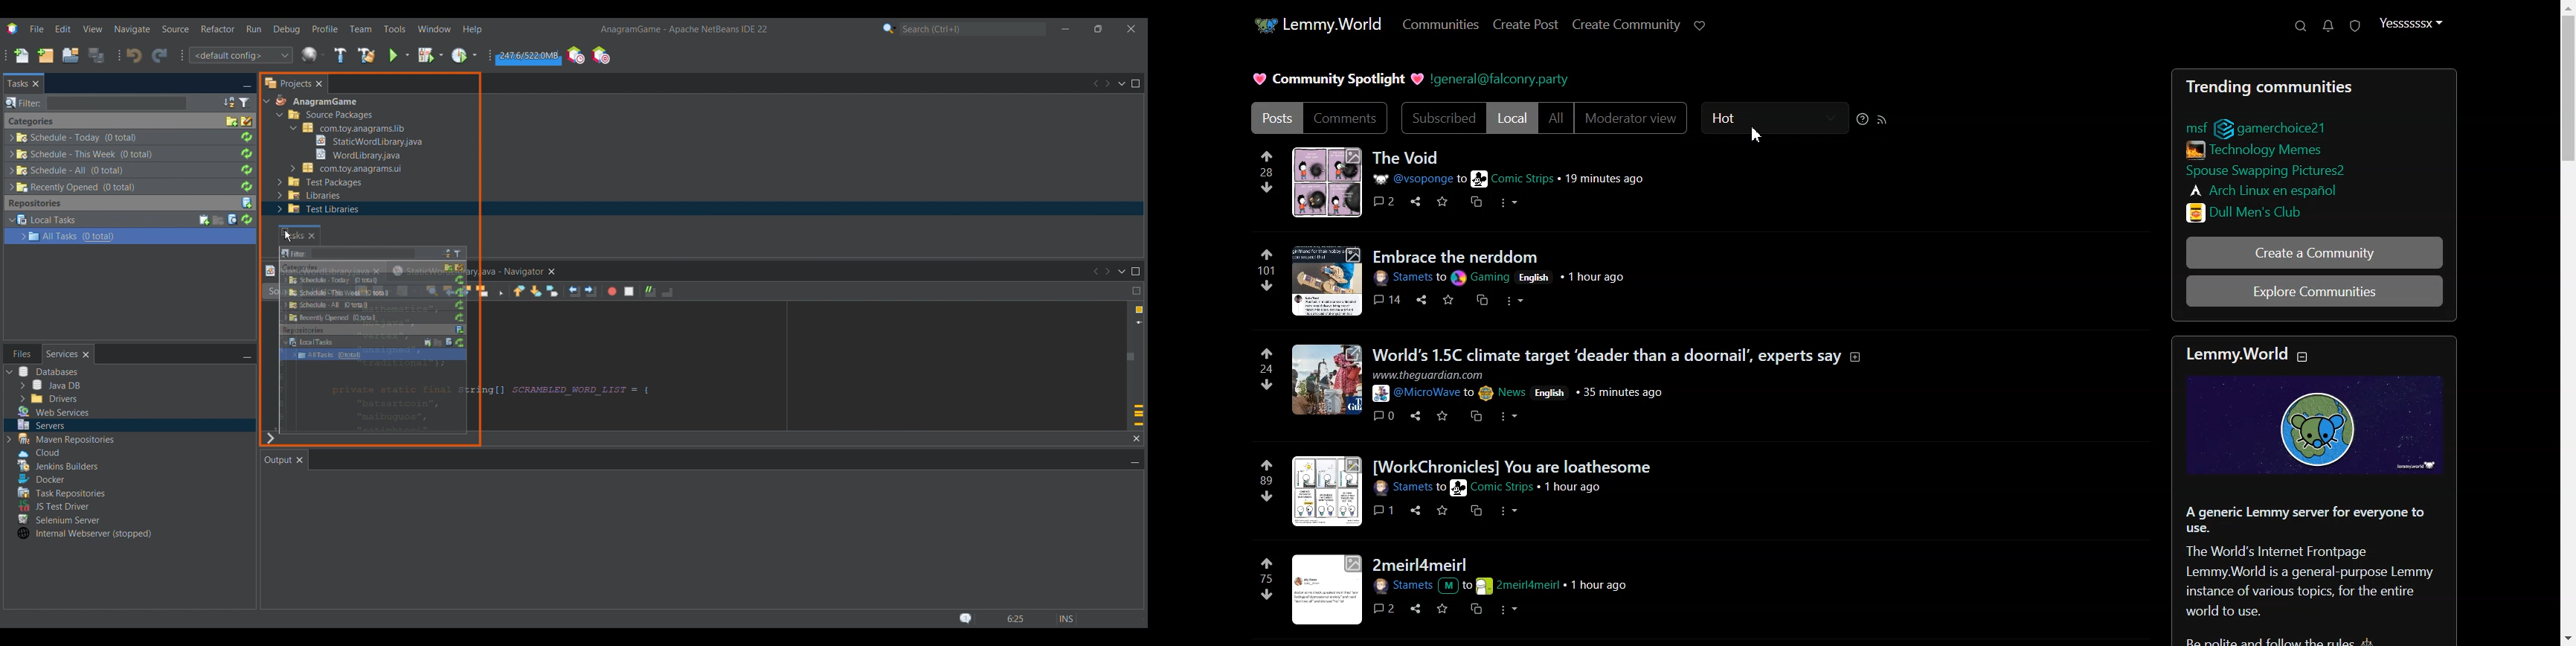  What do you see at coordinates (1759, 135) in the screenshot?
I see `cursor` at bounding box center [1759, 135].